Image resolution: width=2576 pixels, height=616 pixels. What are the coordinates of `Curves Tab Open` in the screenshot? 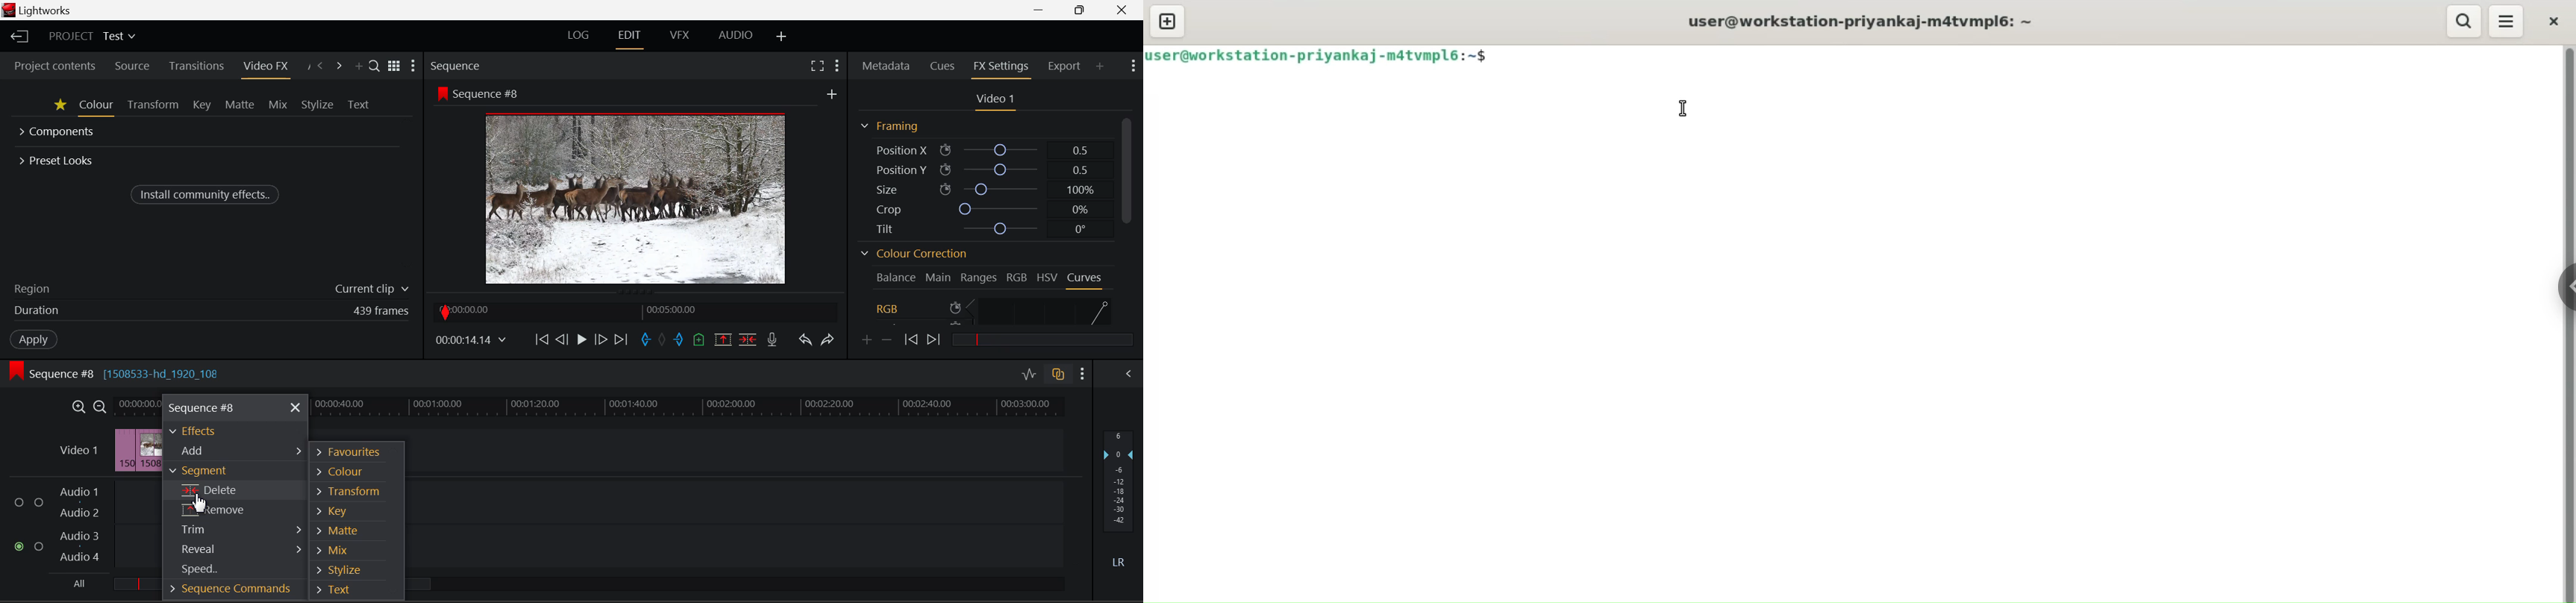 It's located at (1084, 279).